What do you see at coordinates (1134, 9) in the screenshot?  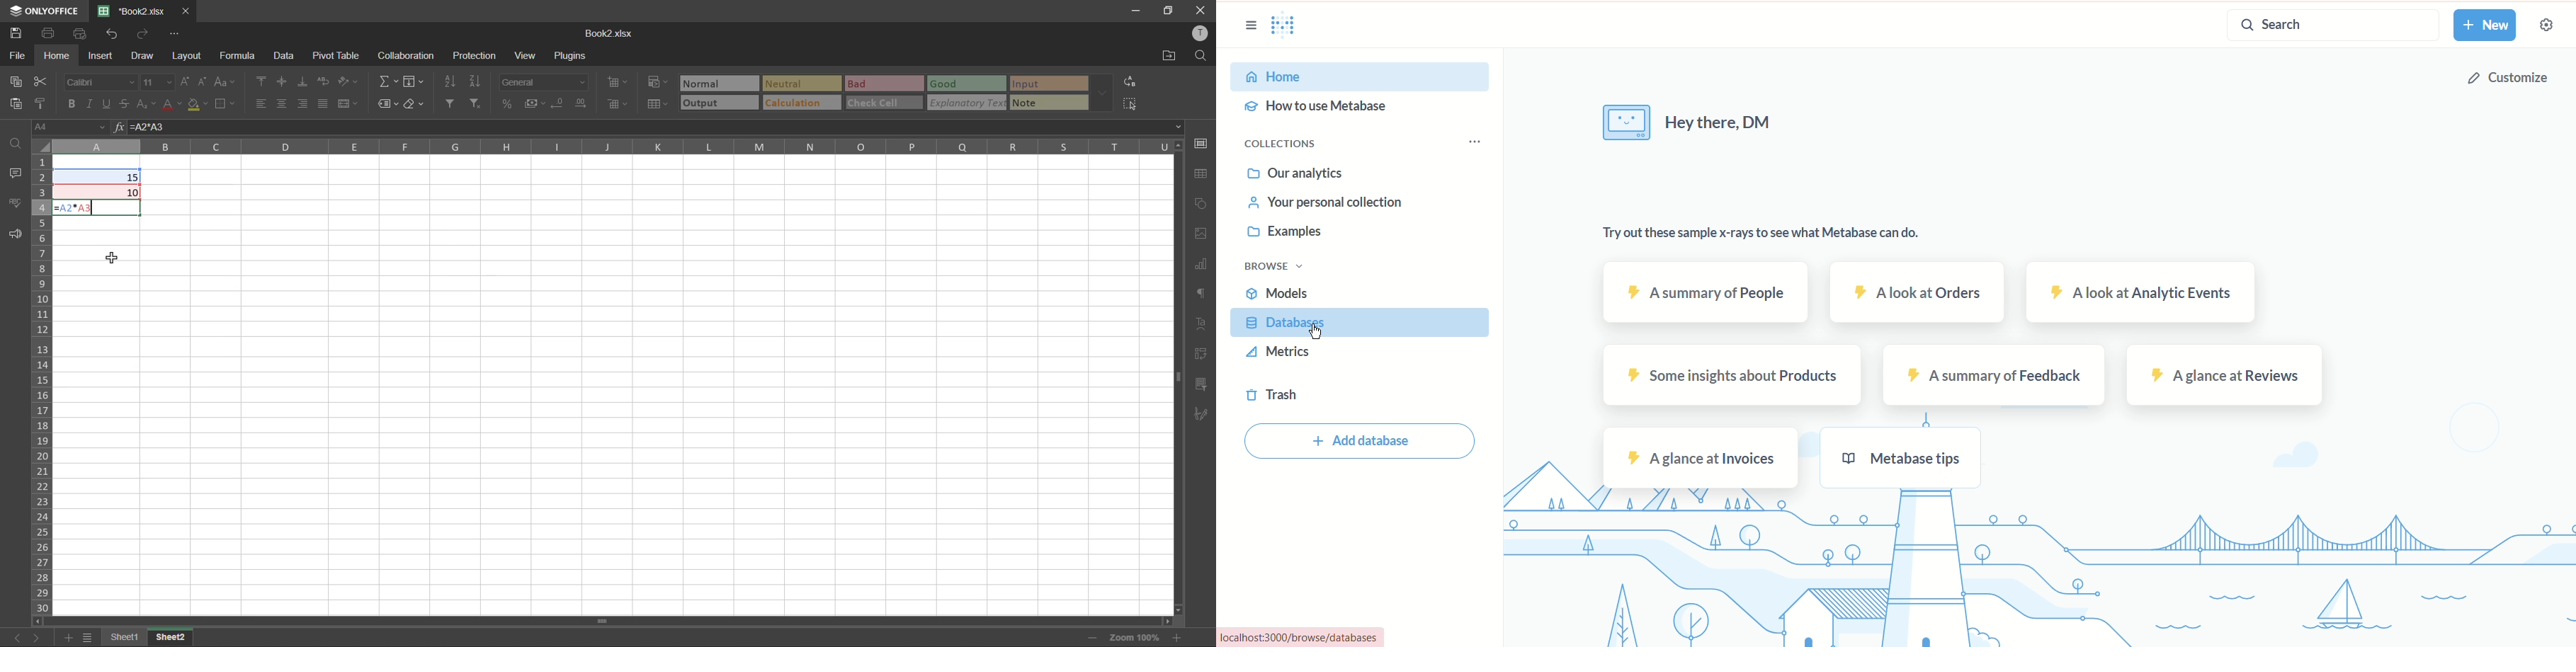 I see `minimize` at bounding box center [1134, 9].